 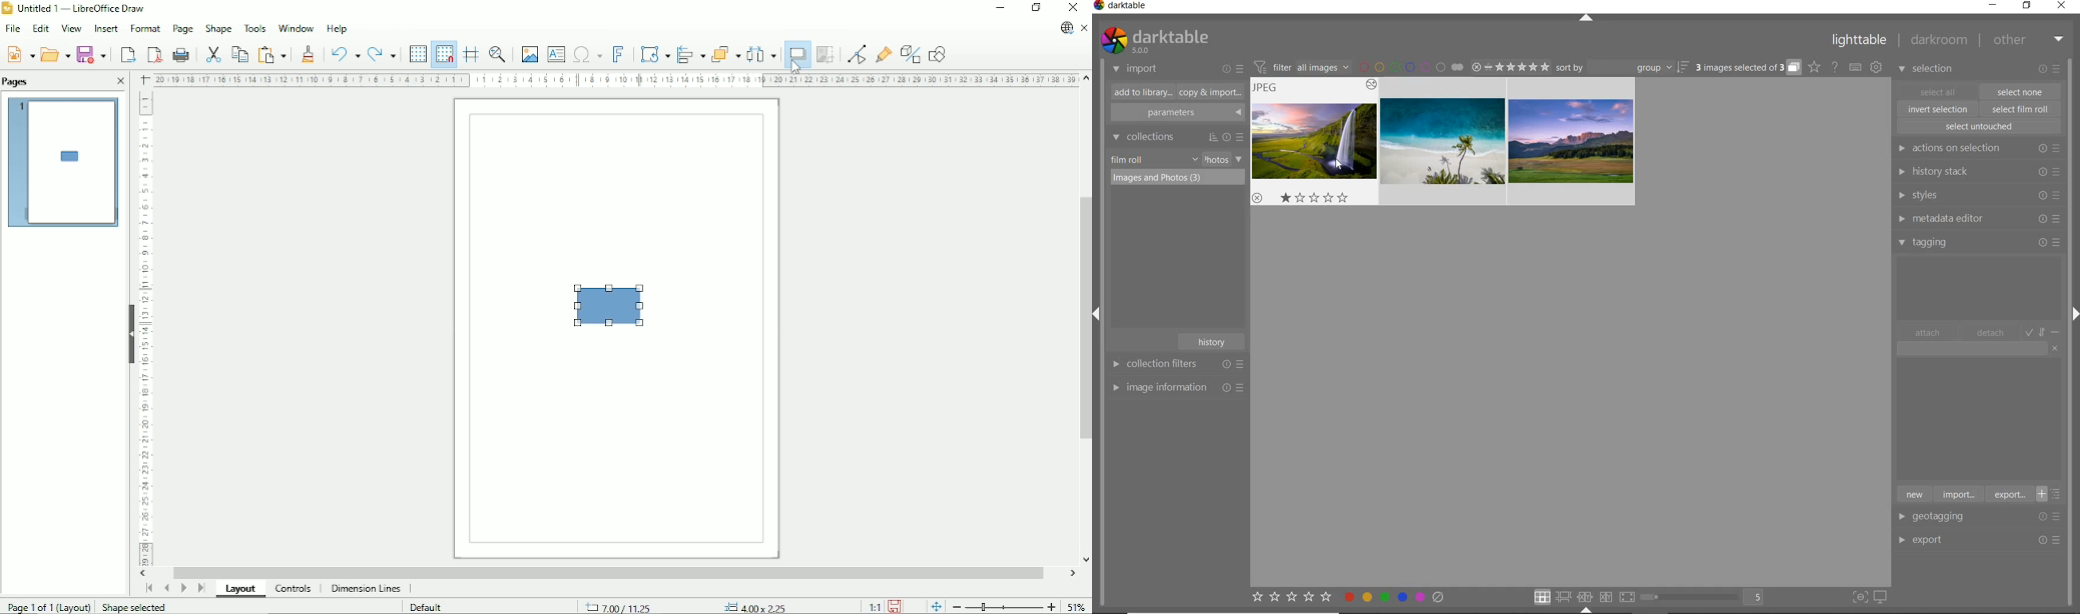 I want to click on Untitled 1 - LibreOfficeDraw, so click(x=76, y=7).